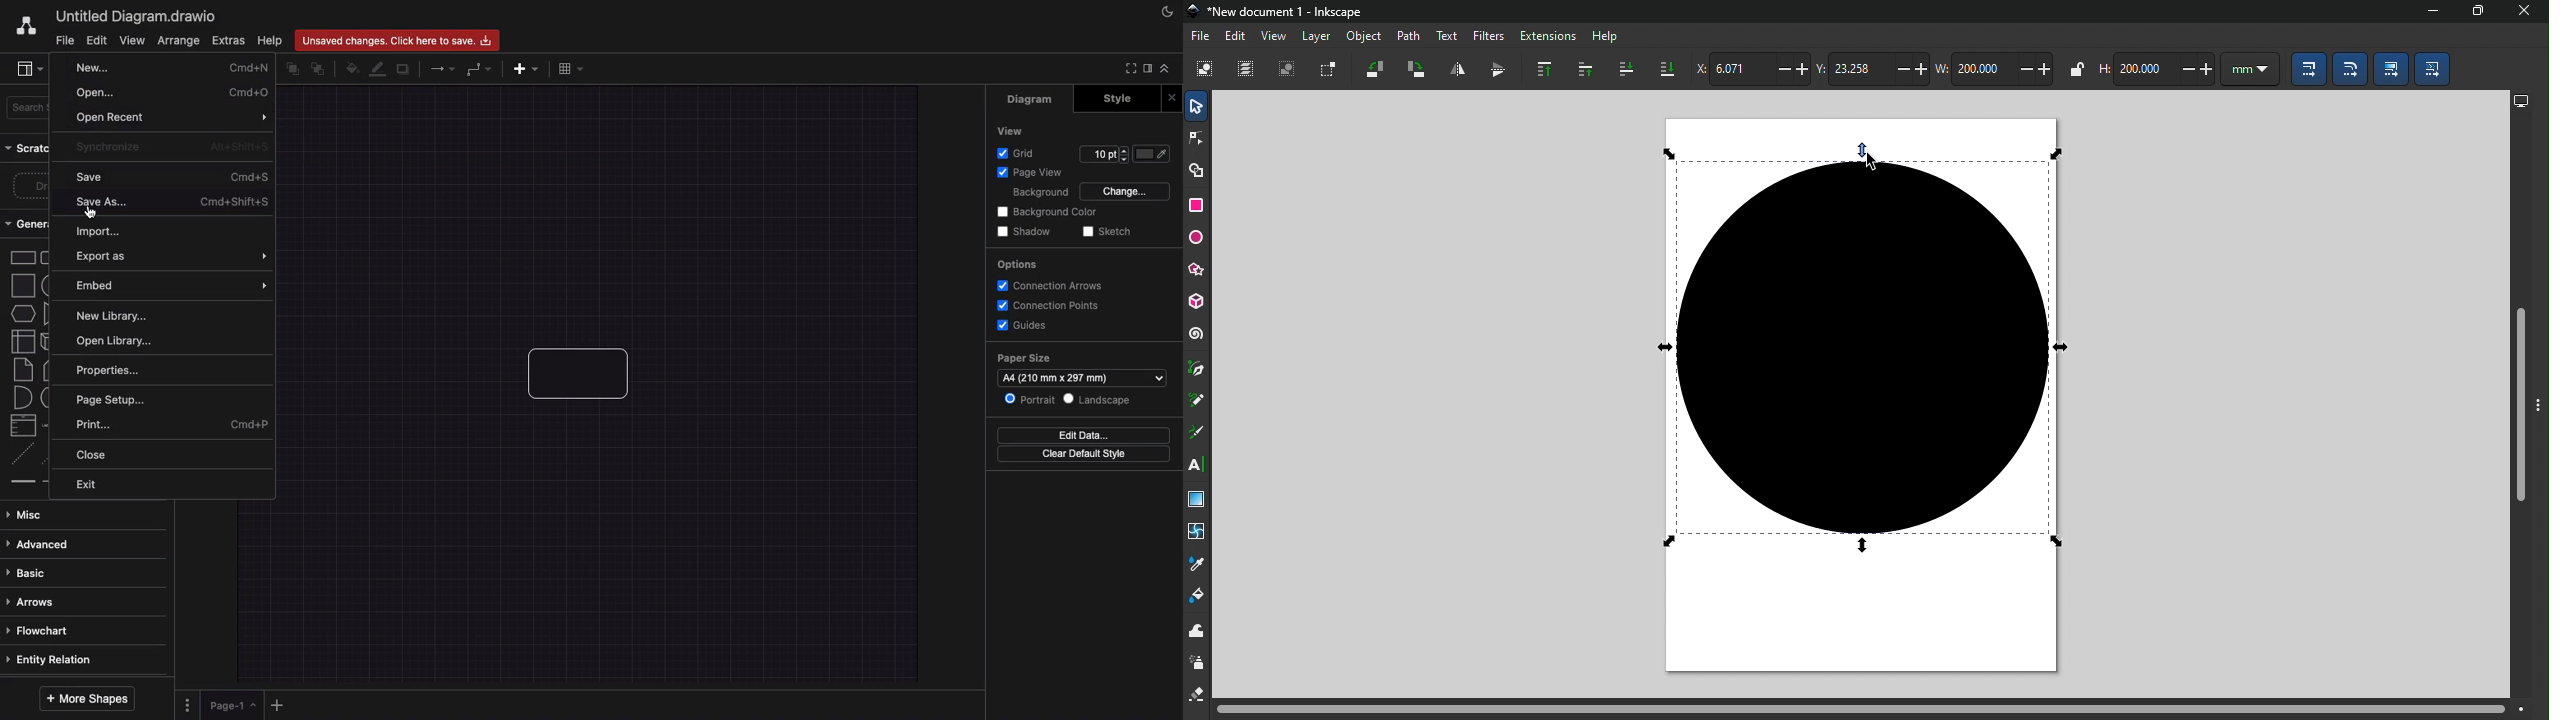 The width and height of the screenshot is (2576, 728). I want to click on 3D box tool, so click(1199, 302).